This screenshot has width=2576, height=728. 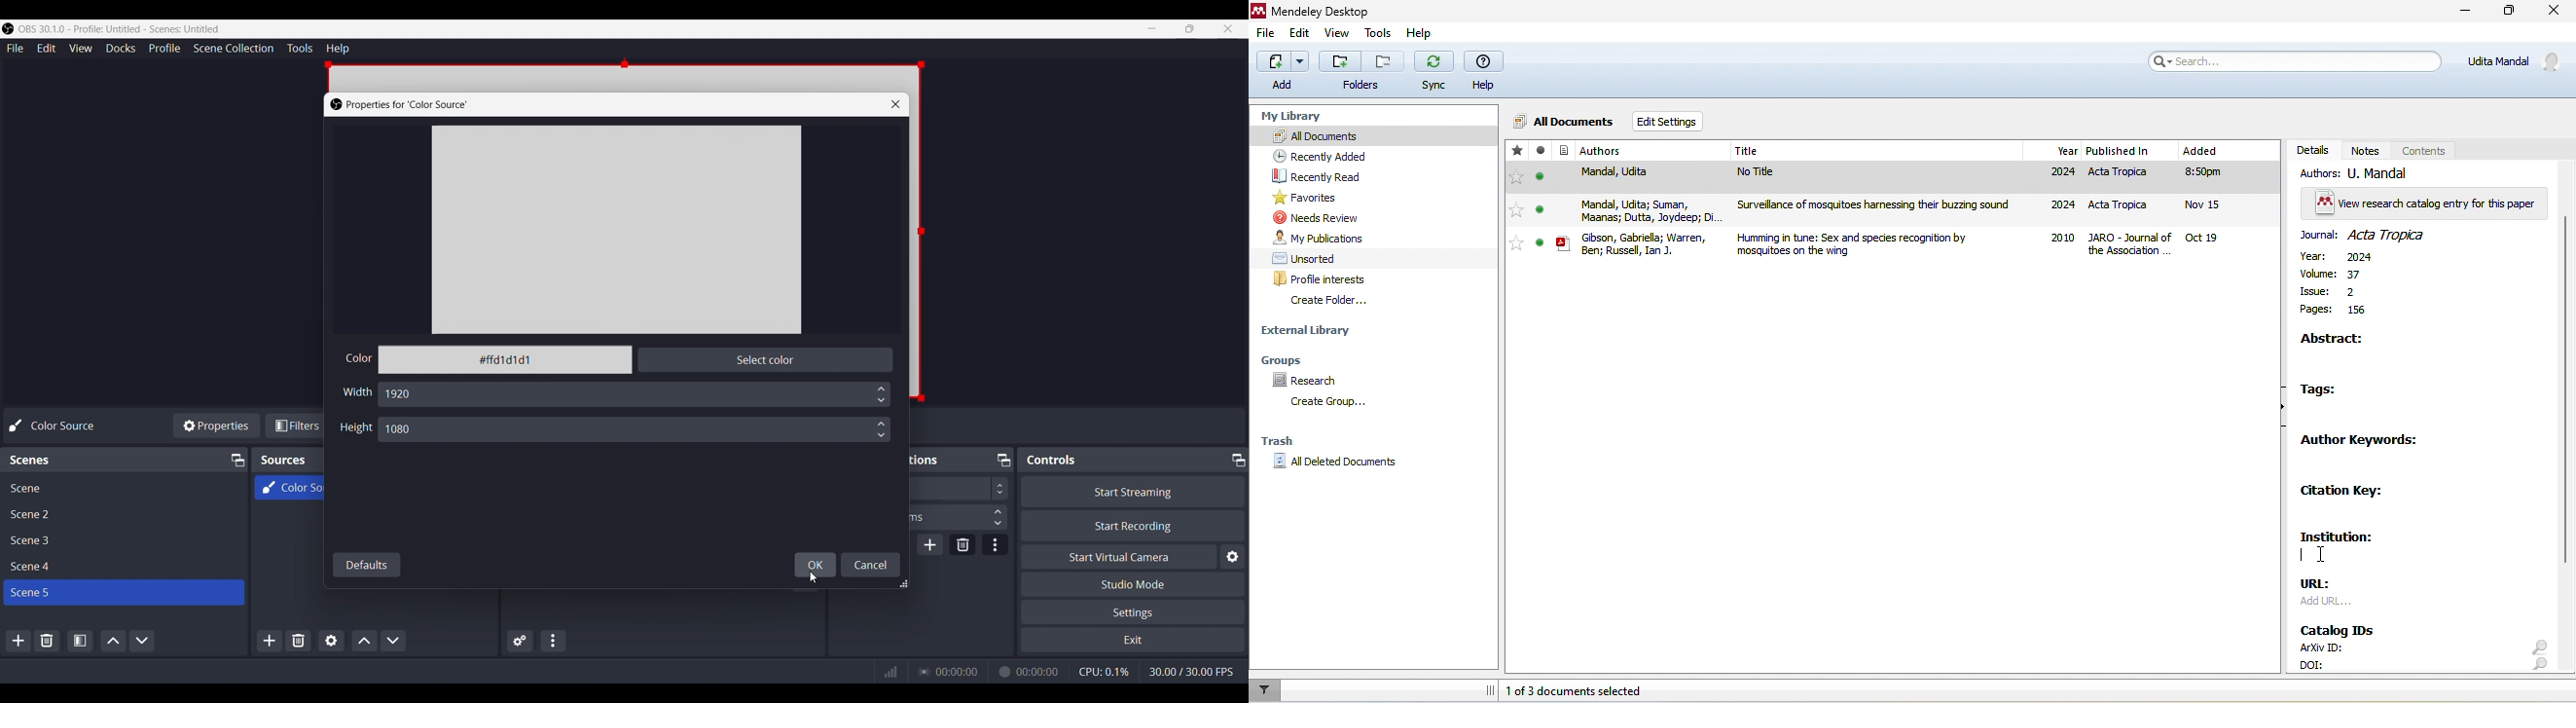 I want to click on create folder, so click(x=1347, y=303).